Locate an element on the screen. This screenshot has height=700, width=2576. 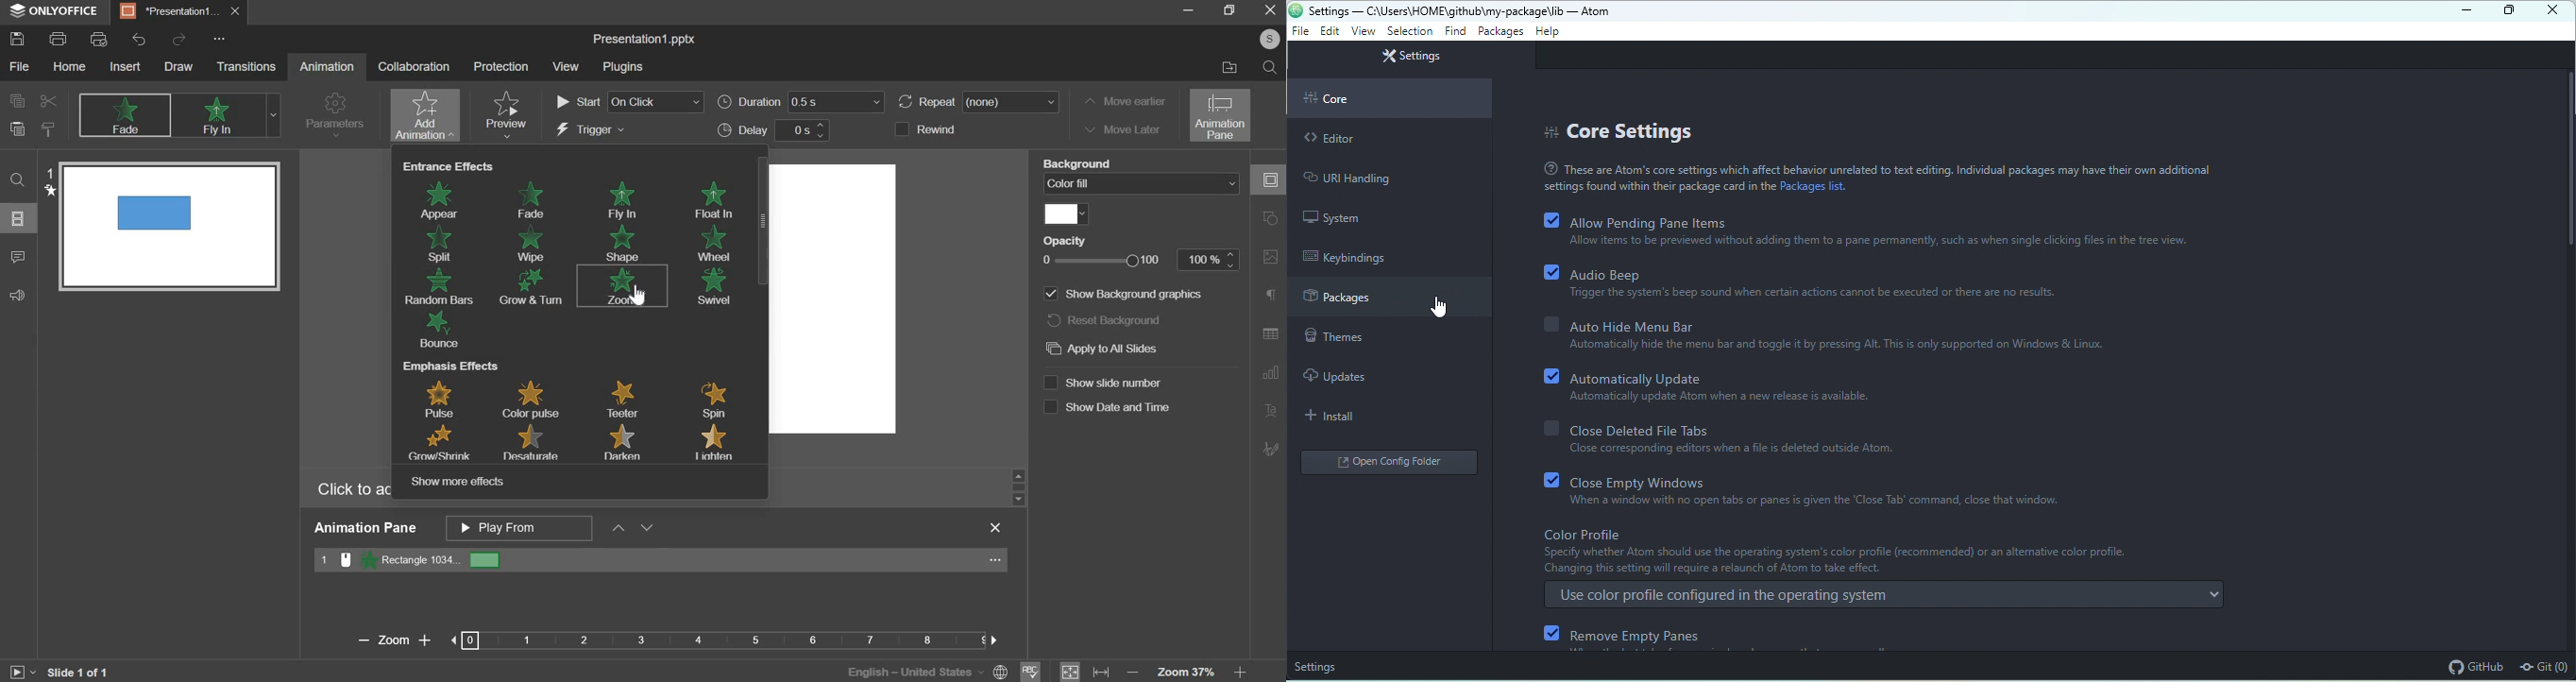
Move Down is located at coordinates (655, 528).